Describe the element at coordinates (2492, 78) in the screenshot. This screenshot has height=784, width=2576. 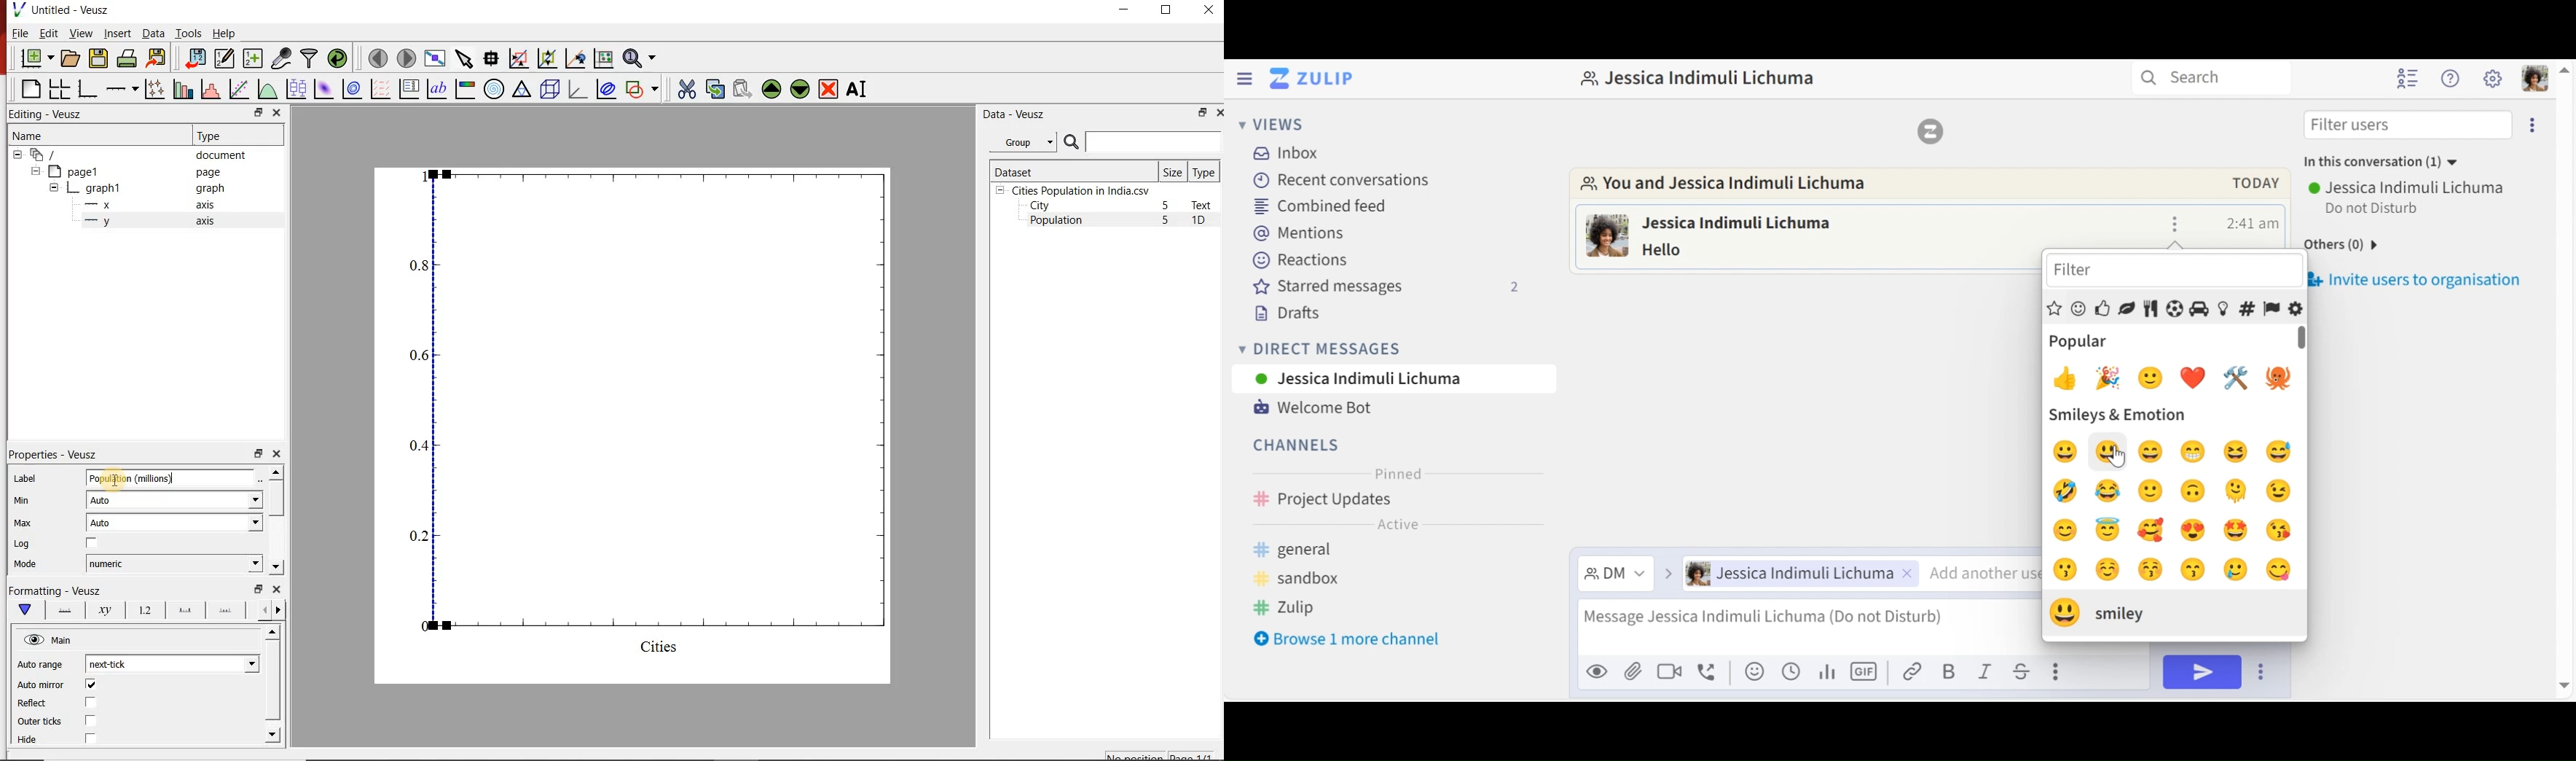
I see `Main Menu` at that location.